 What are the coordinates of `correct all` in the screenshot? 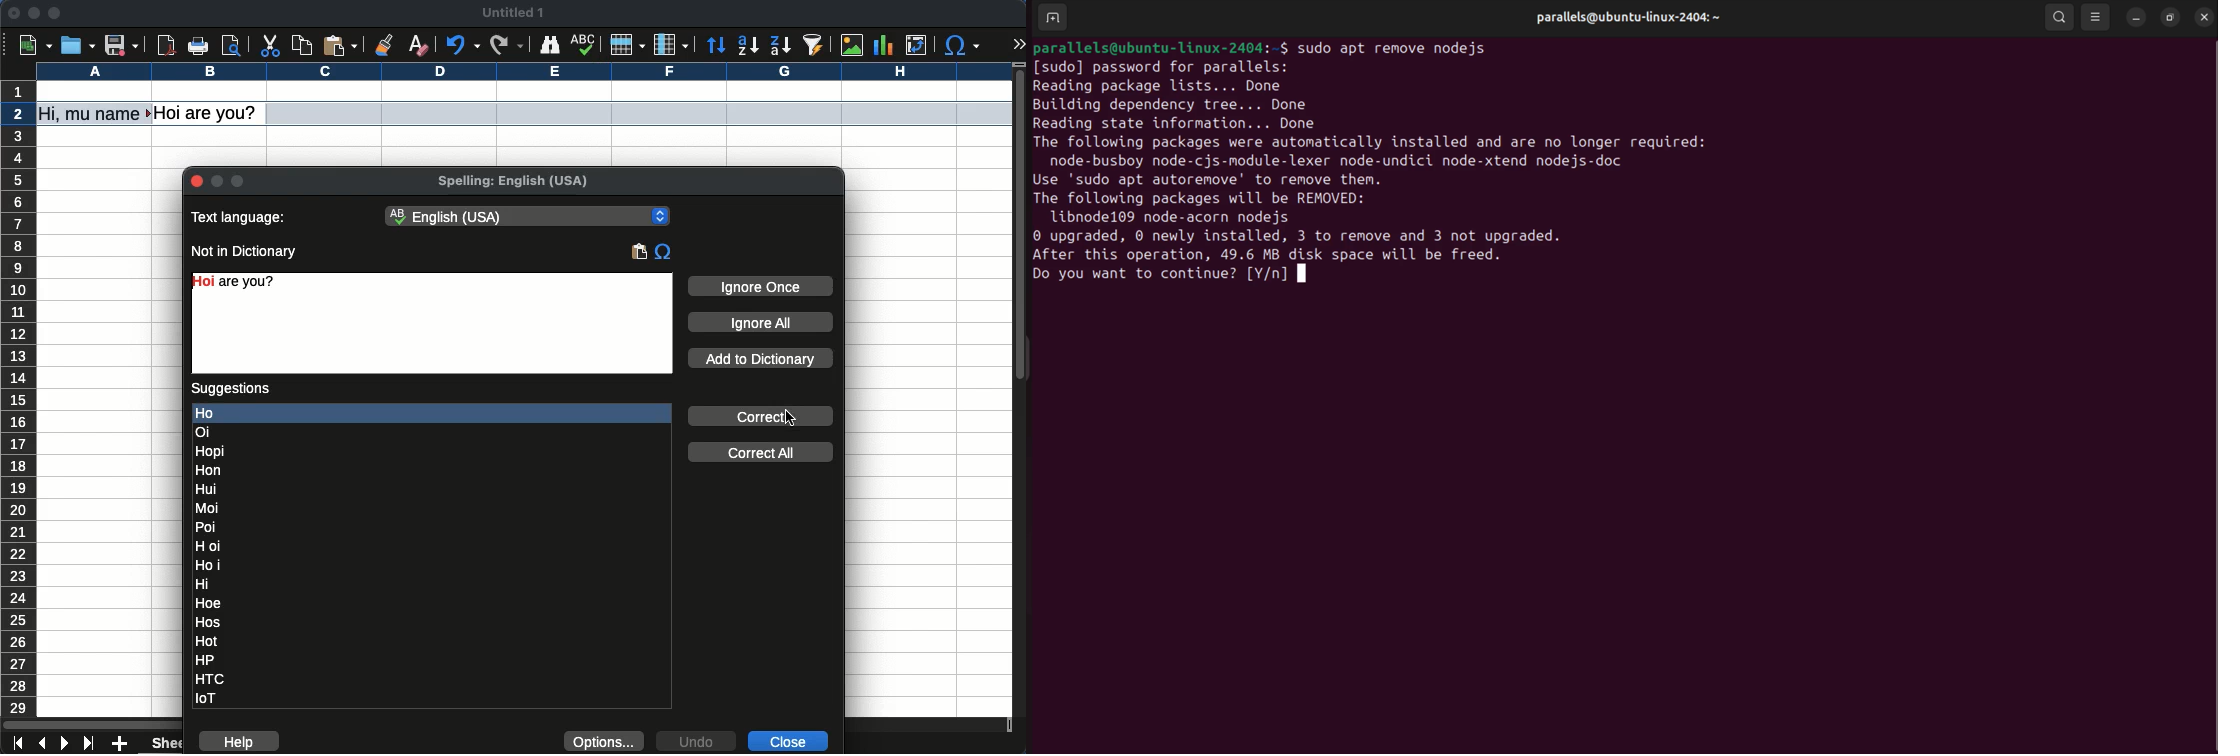 It's located at (762, 452).